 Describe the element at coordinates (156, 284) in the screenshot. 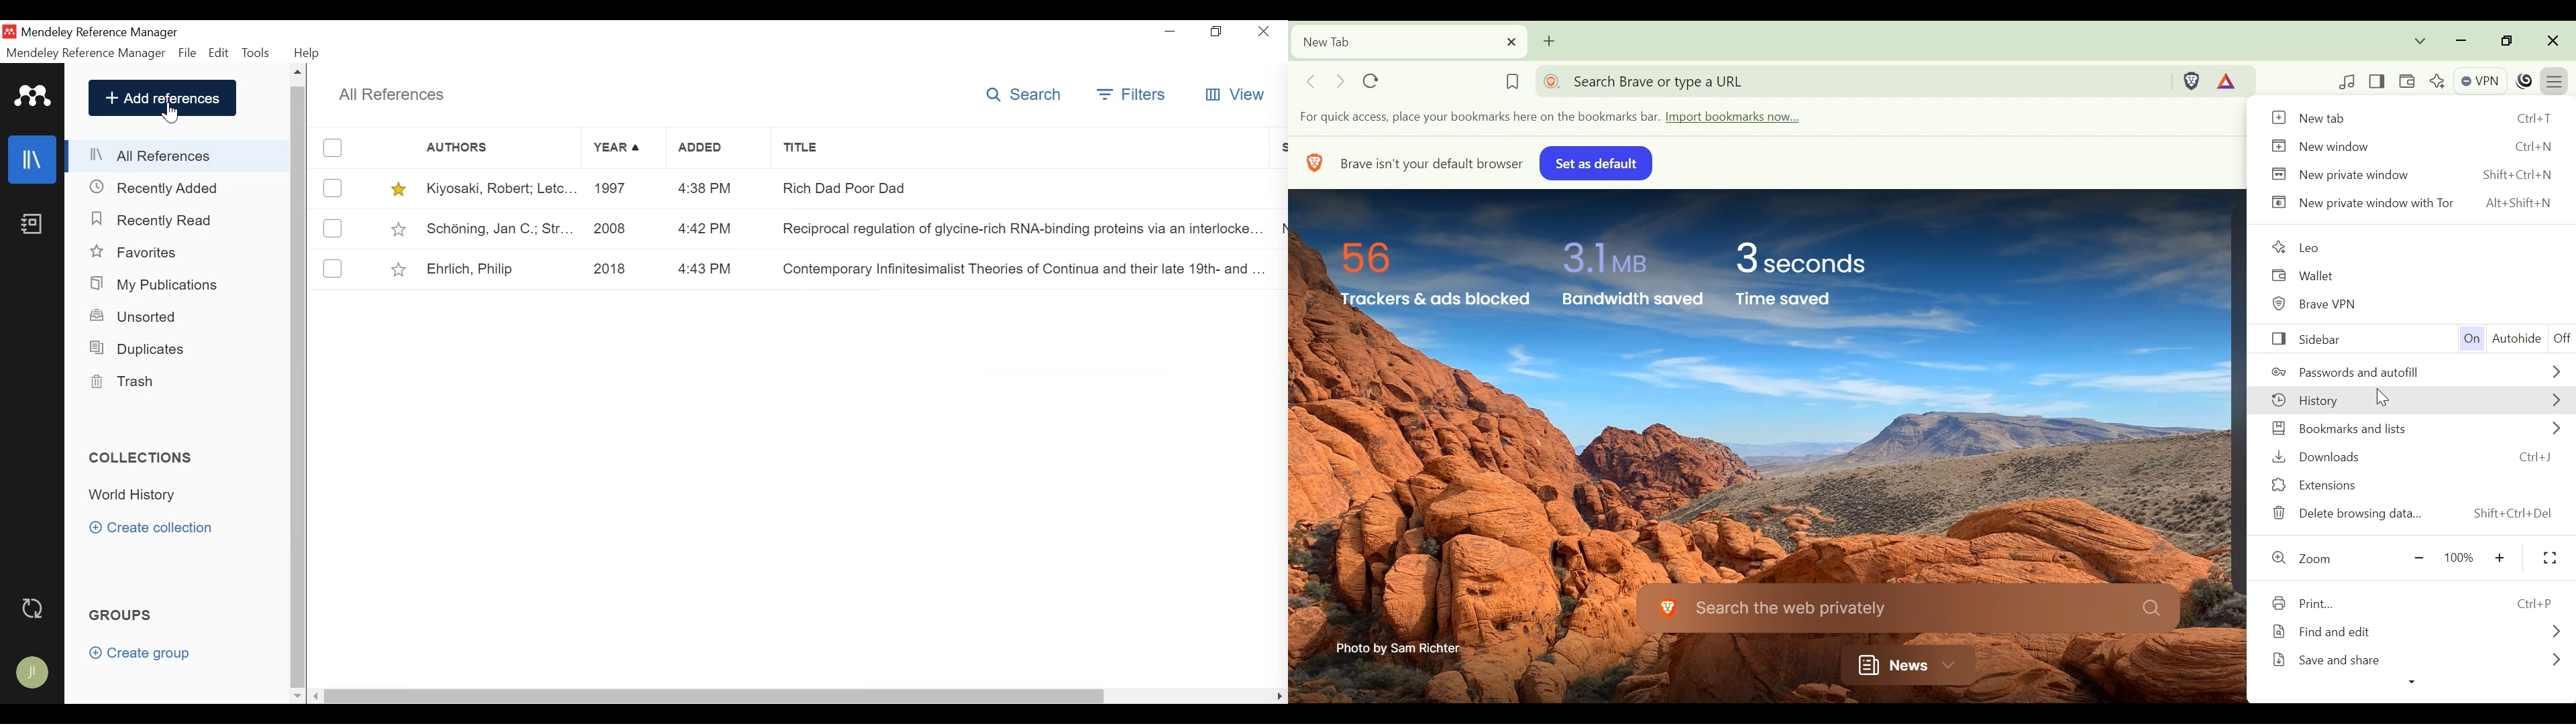

I see `My Publication` at that location.